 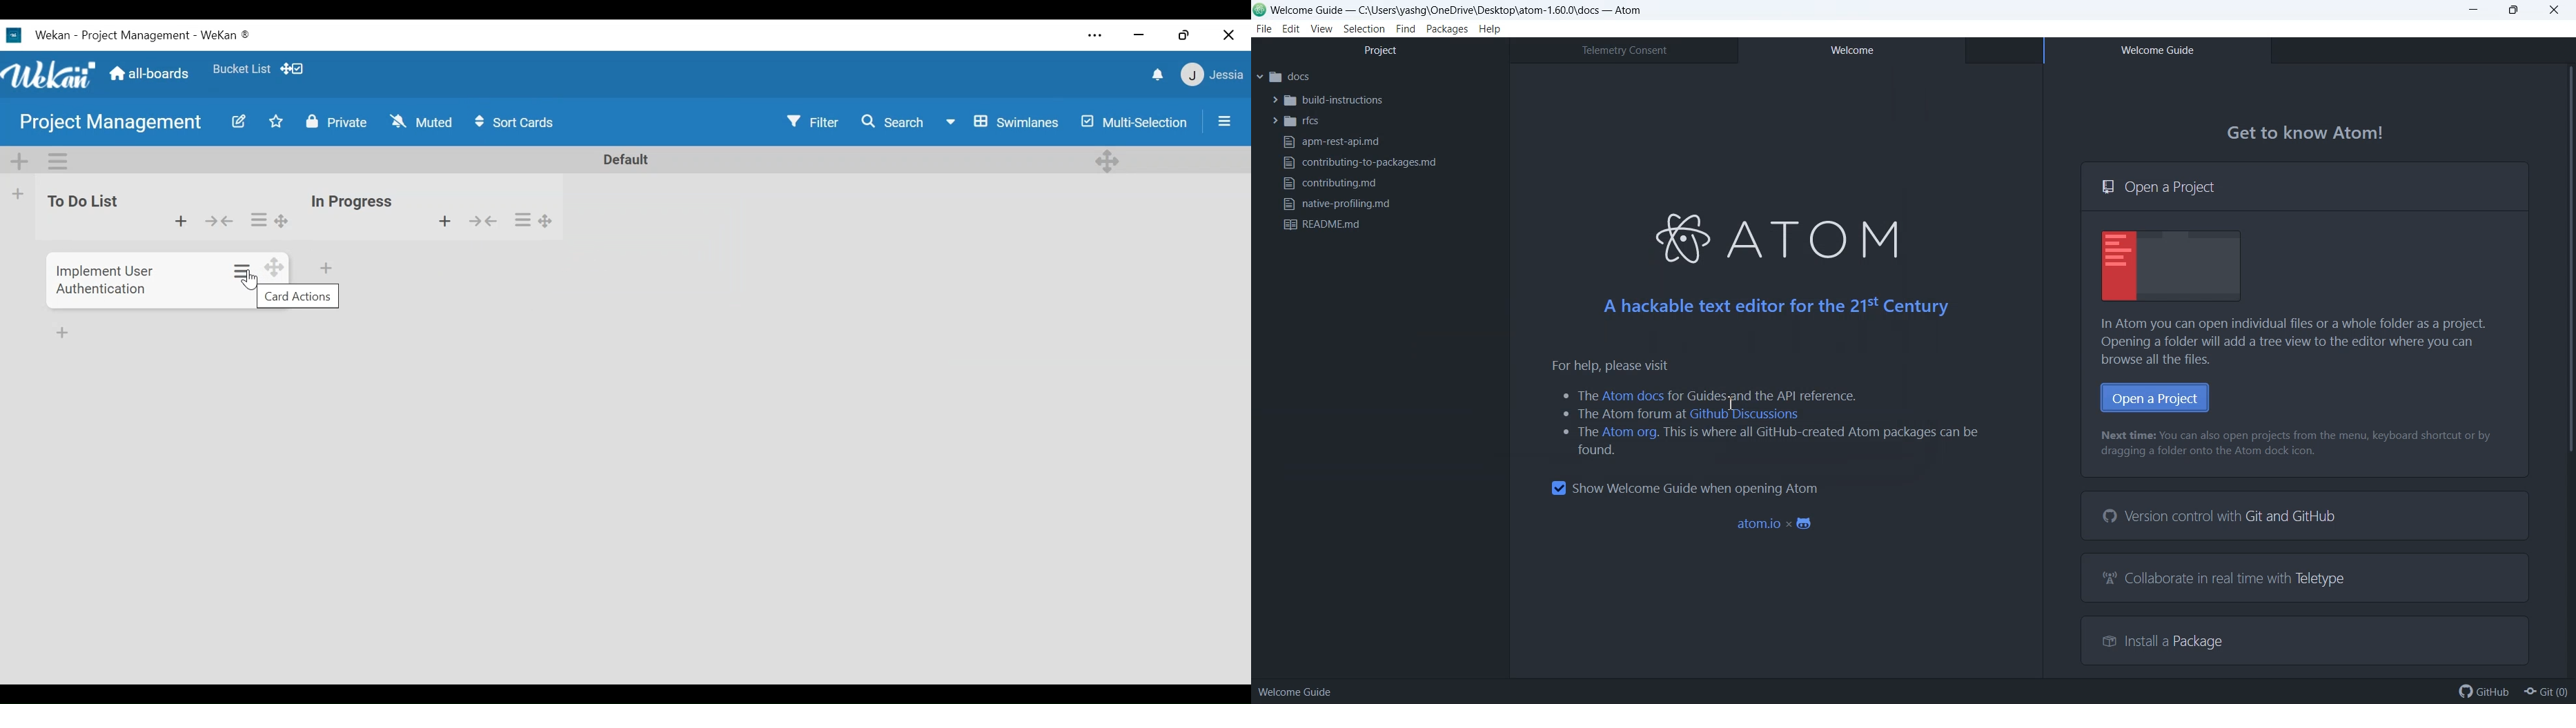 What do you see at coordinates (128, 37) in the screenshot?
I see `Wekan Desktop Icon` at bounding box center [128, 37].